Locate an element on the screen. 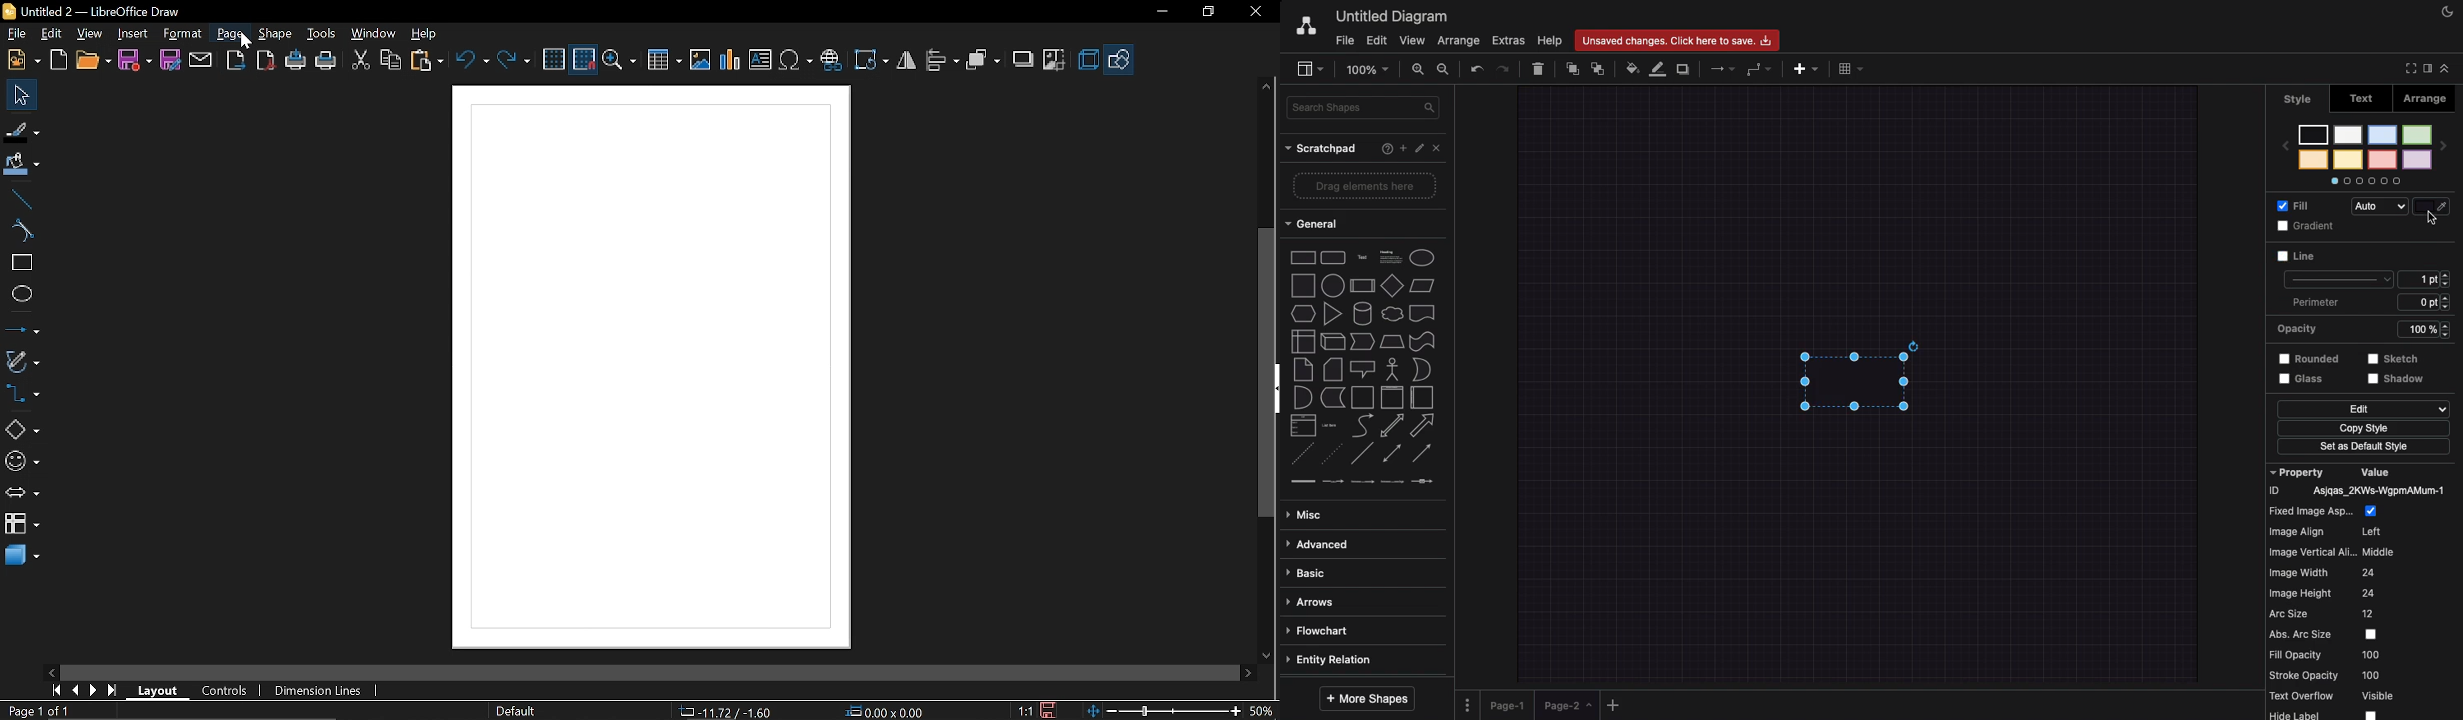   is located at coordinates (1392, 285).